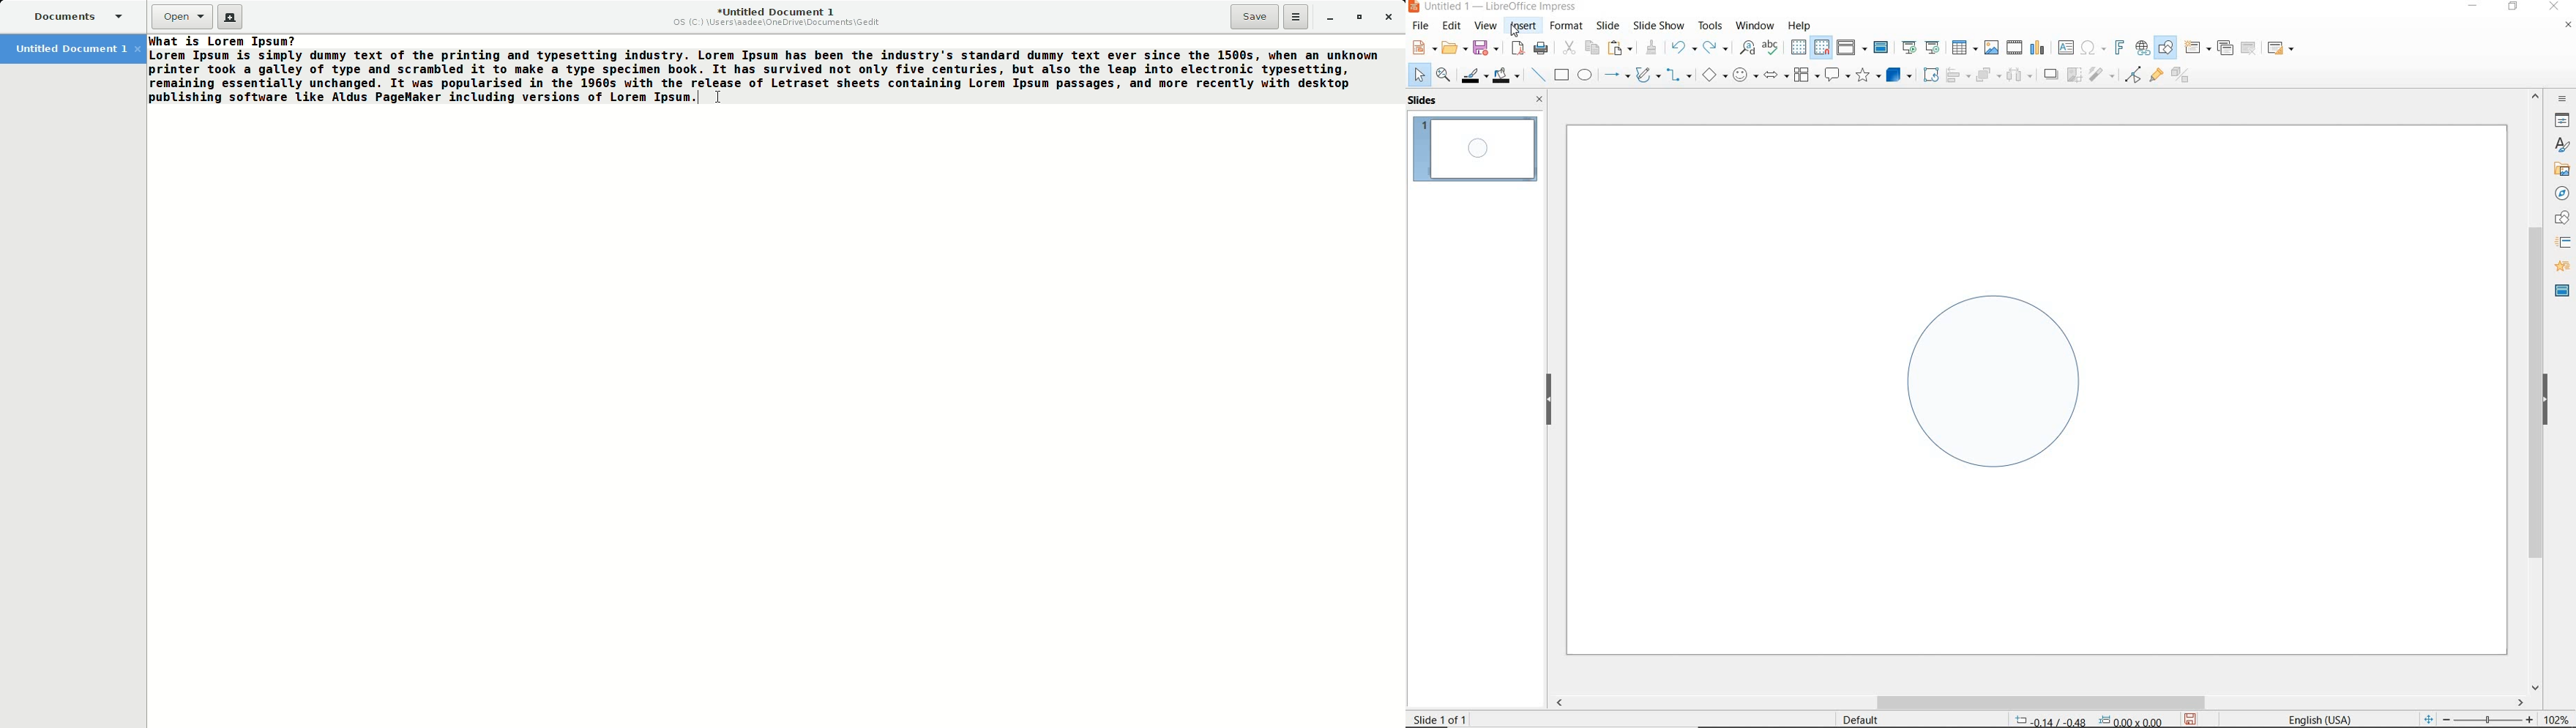 The width and height of the screenshot is (2576, 728). I want to click on select, so click(1420, 75).